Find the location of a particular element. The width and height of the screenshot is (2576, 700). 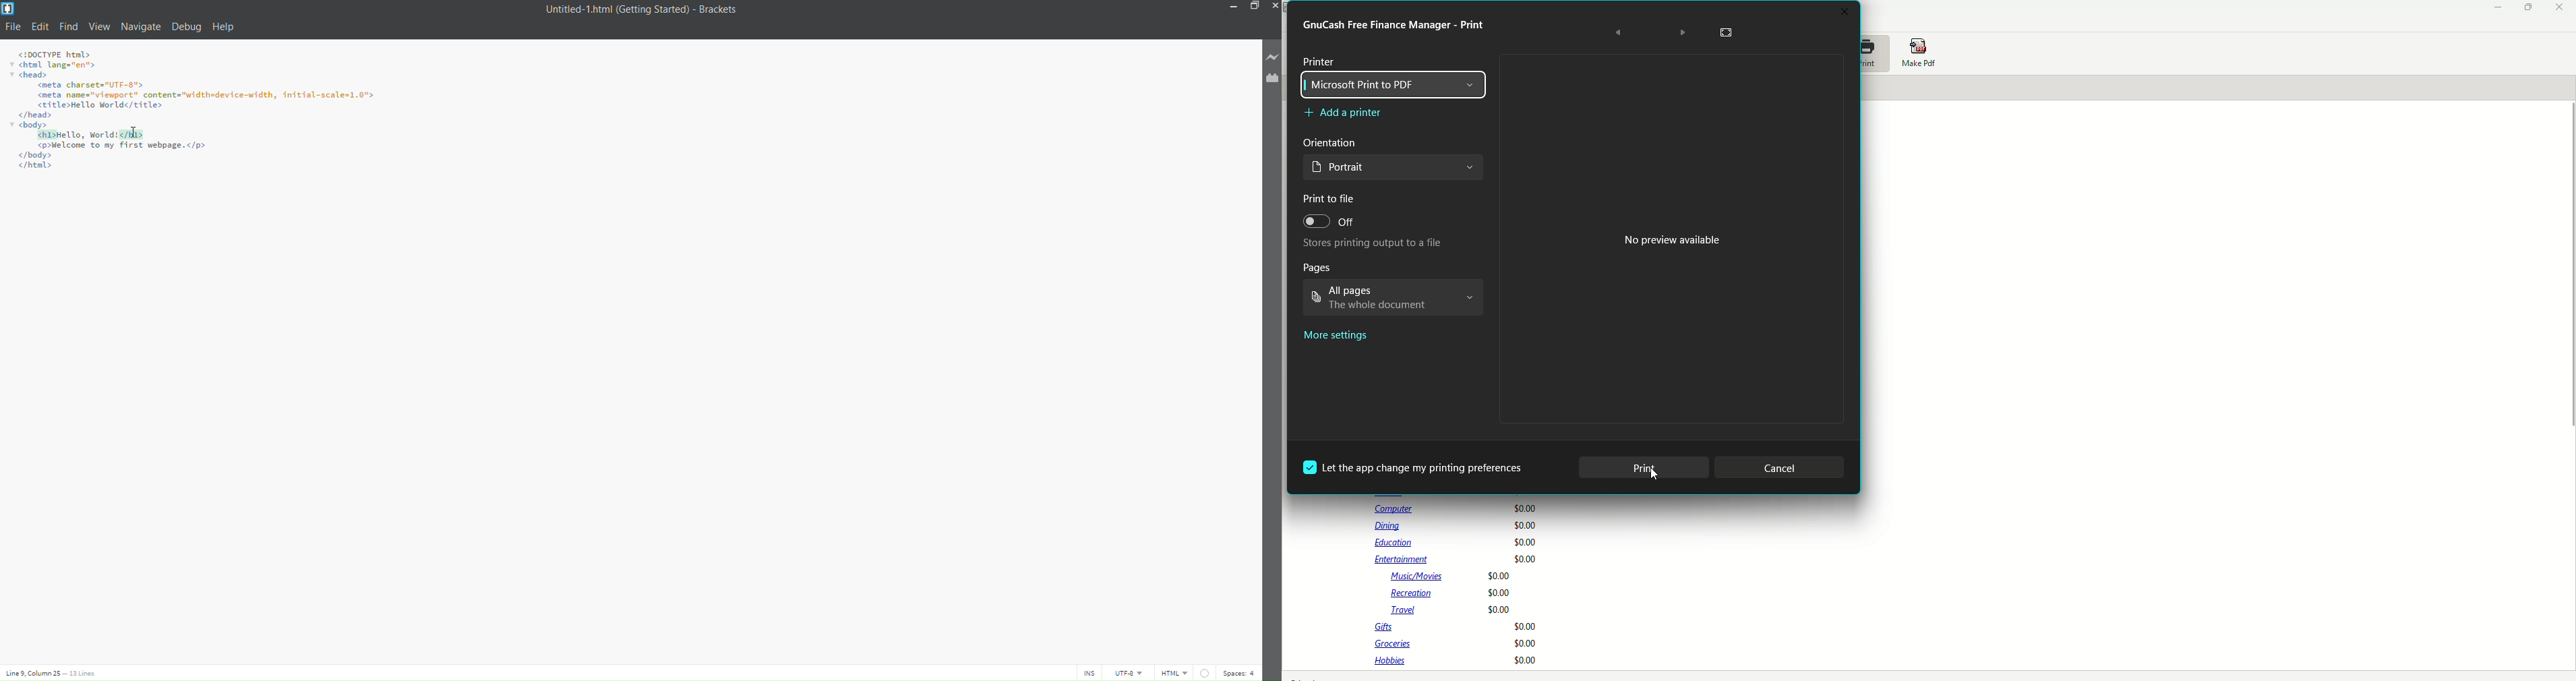

find is located at coordinates (68, 27).